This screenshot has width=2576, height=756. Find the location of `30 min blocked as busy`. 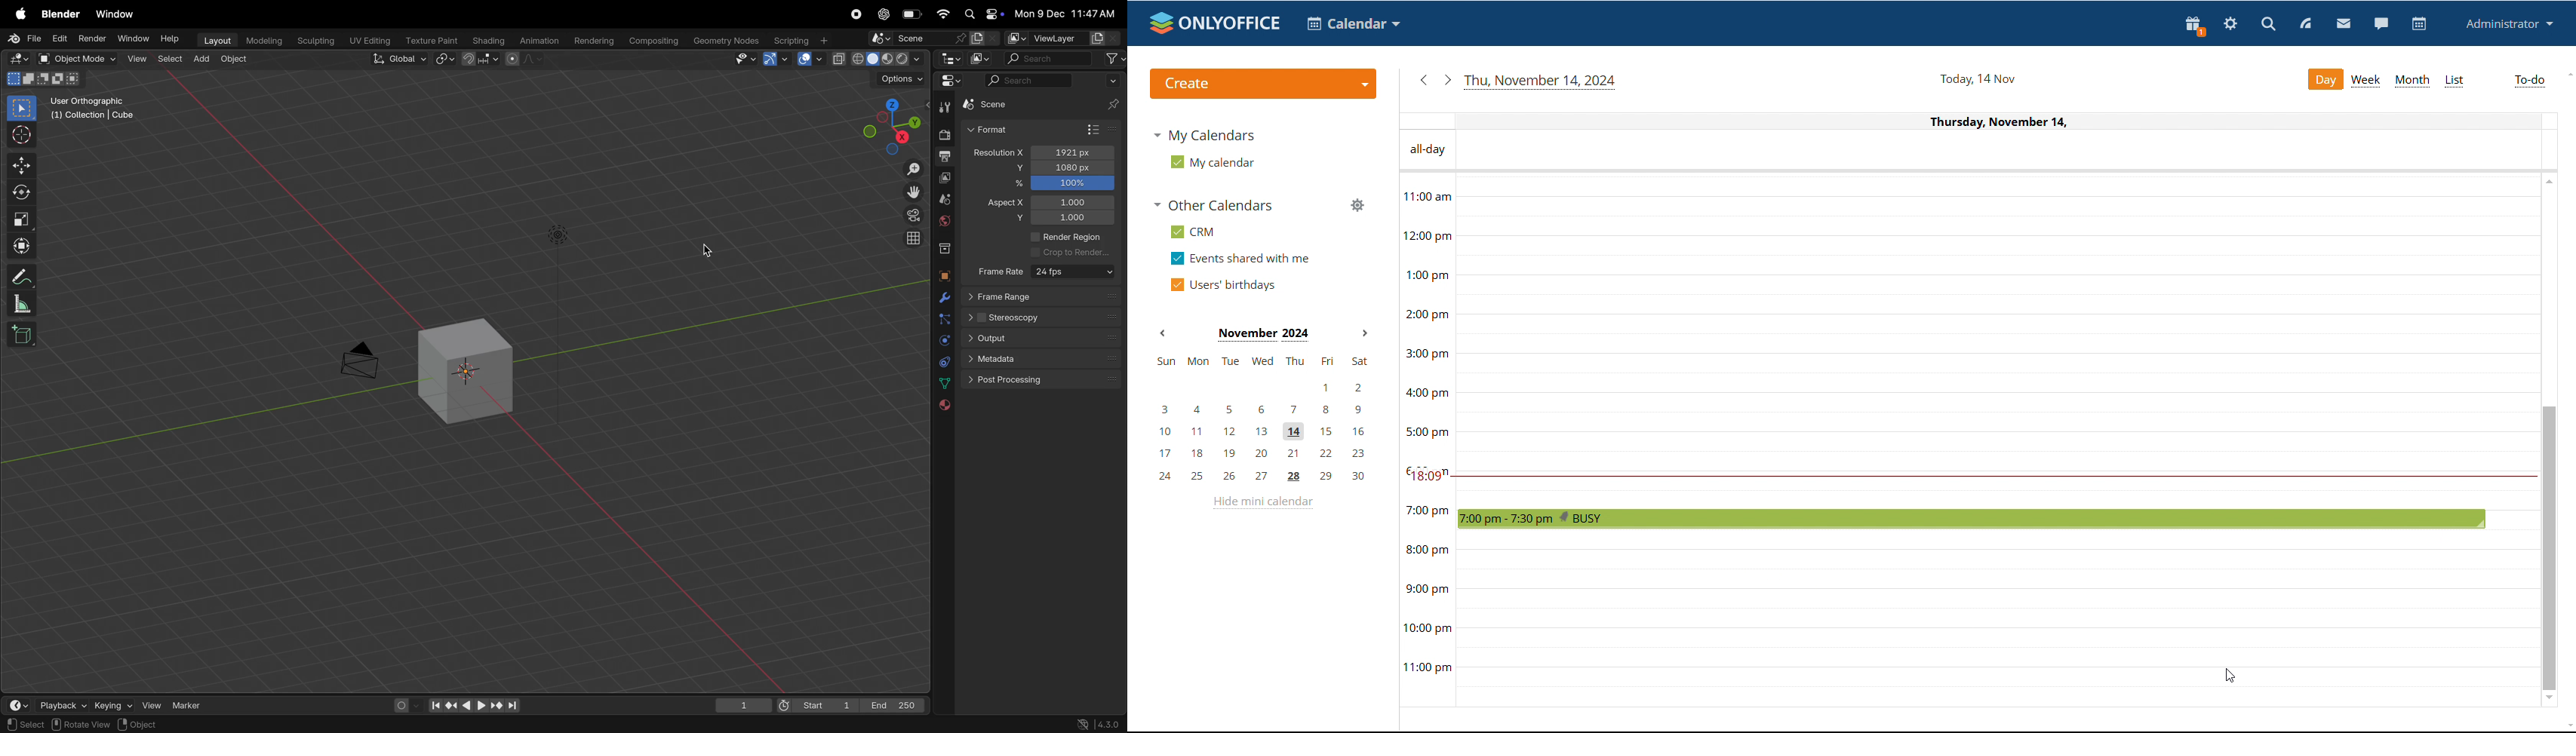

30 min blocked as busy is located at coordinates (1971, 518).